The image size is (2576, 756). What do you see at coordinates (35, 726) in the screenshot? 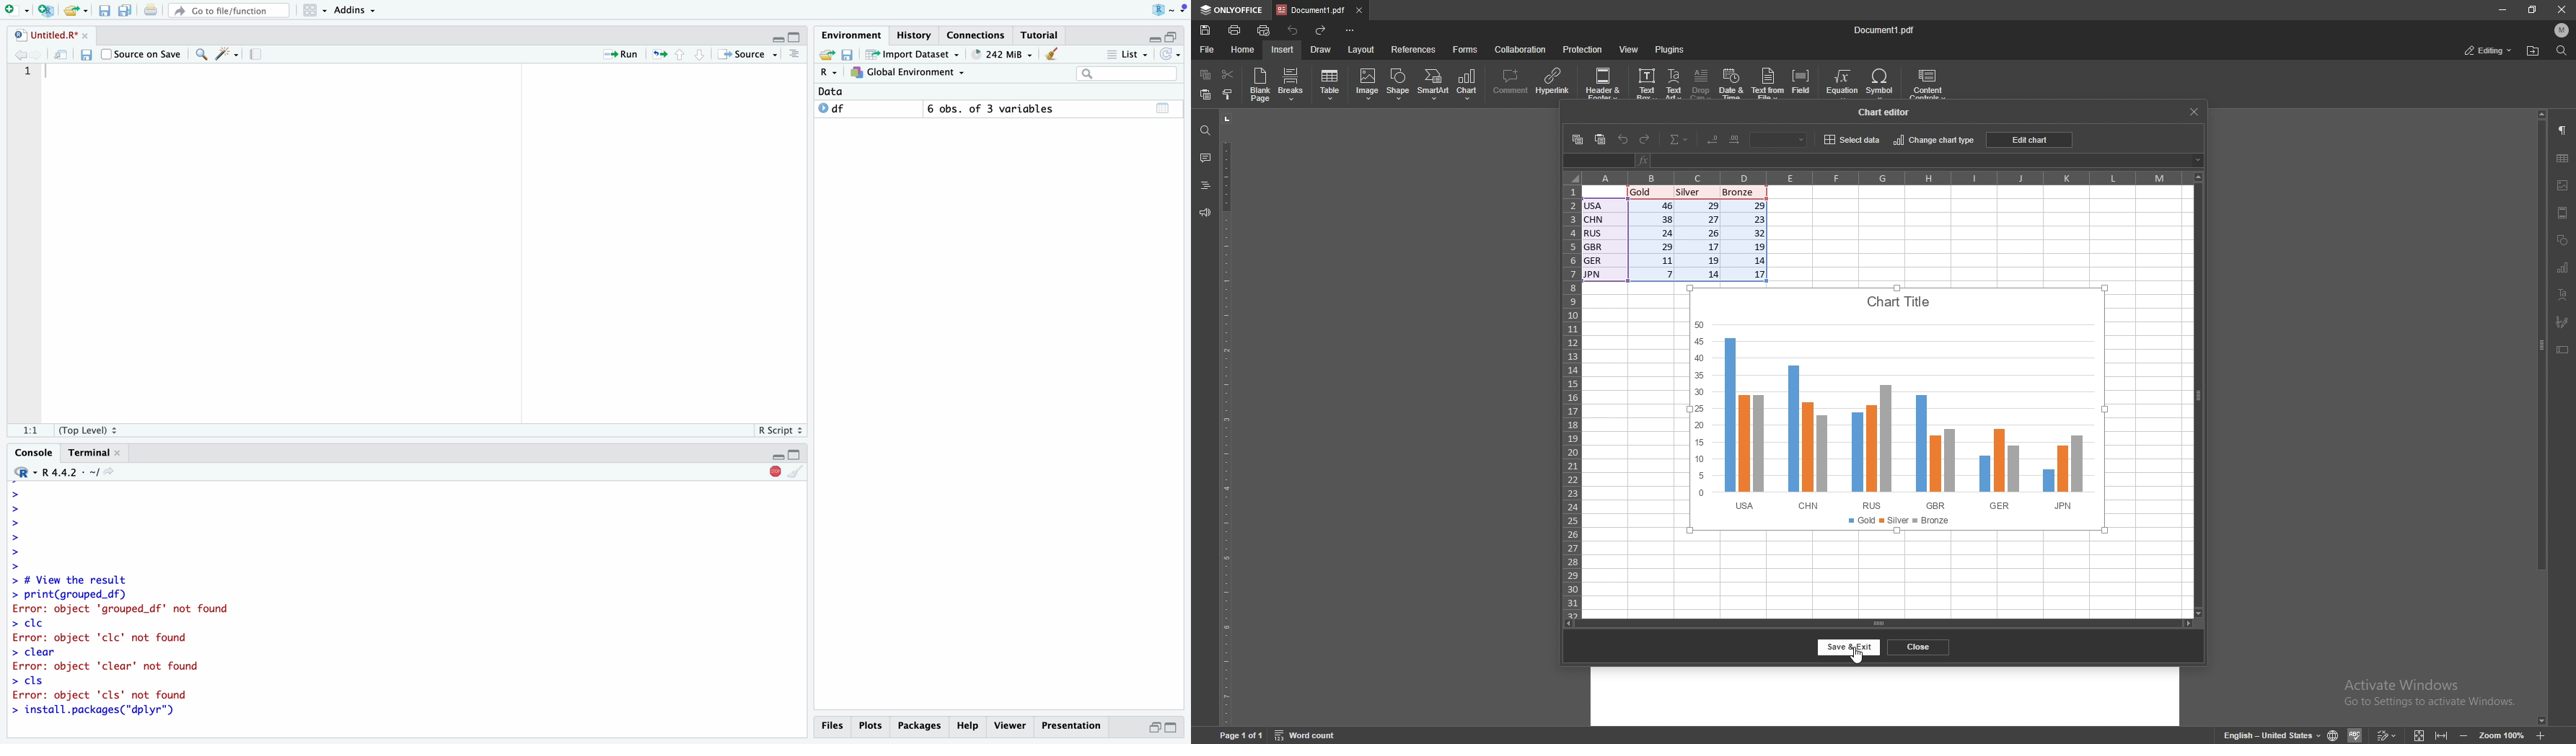
I see `Mouse Cursor` at bounding box center [35, 726].